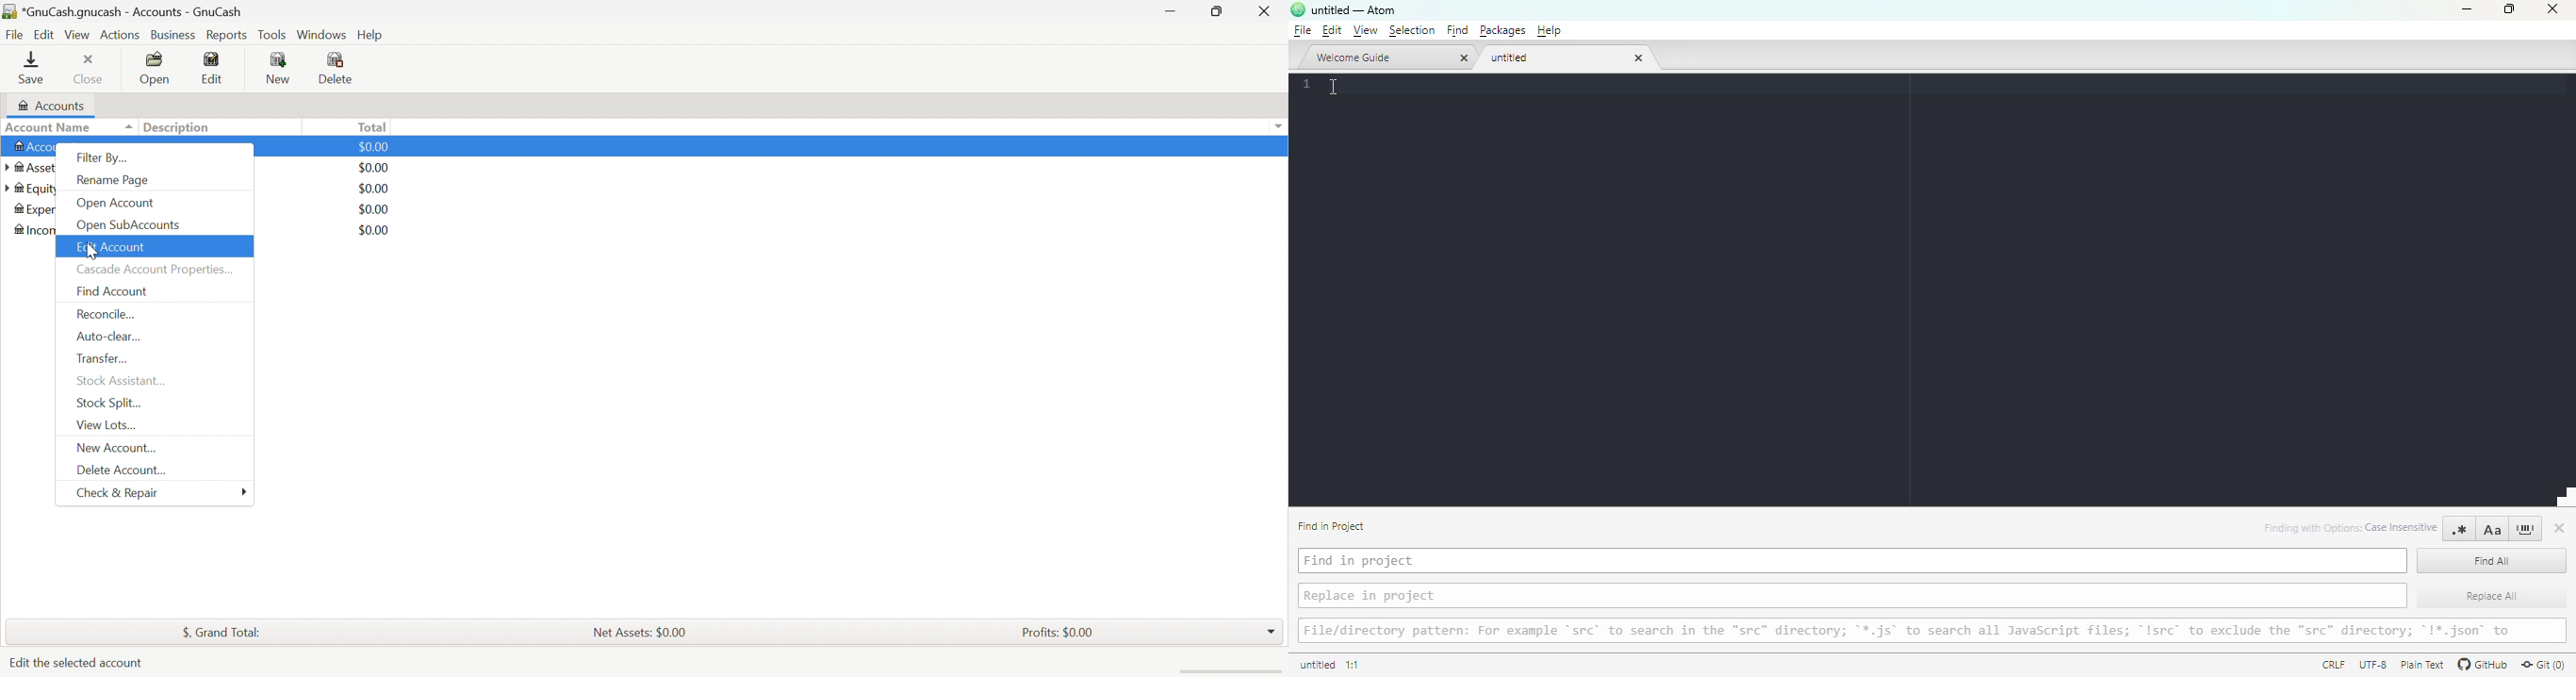  Describe the element at coordinates (321, 34) in the screenshot. I see `Windows` at that location.